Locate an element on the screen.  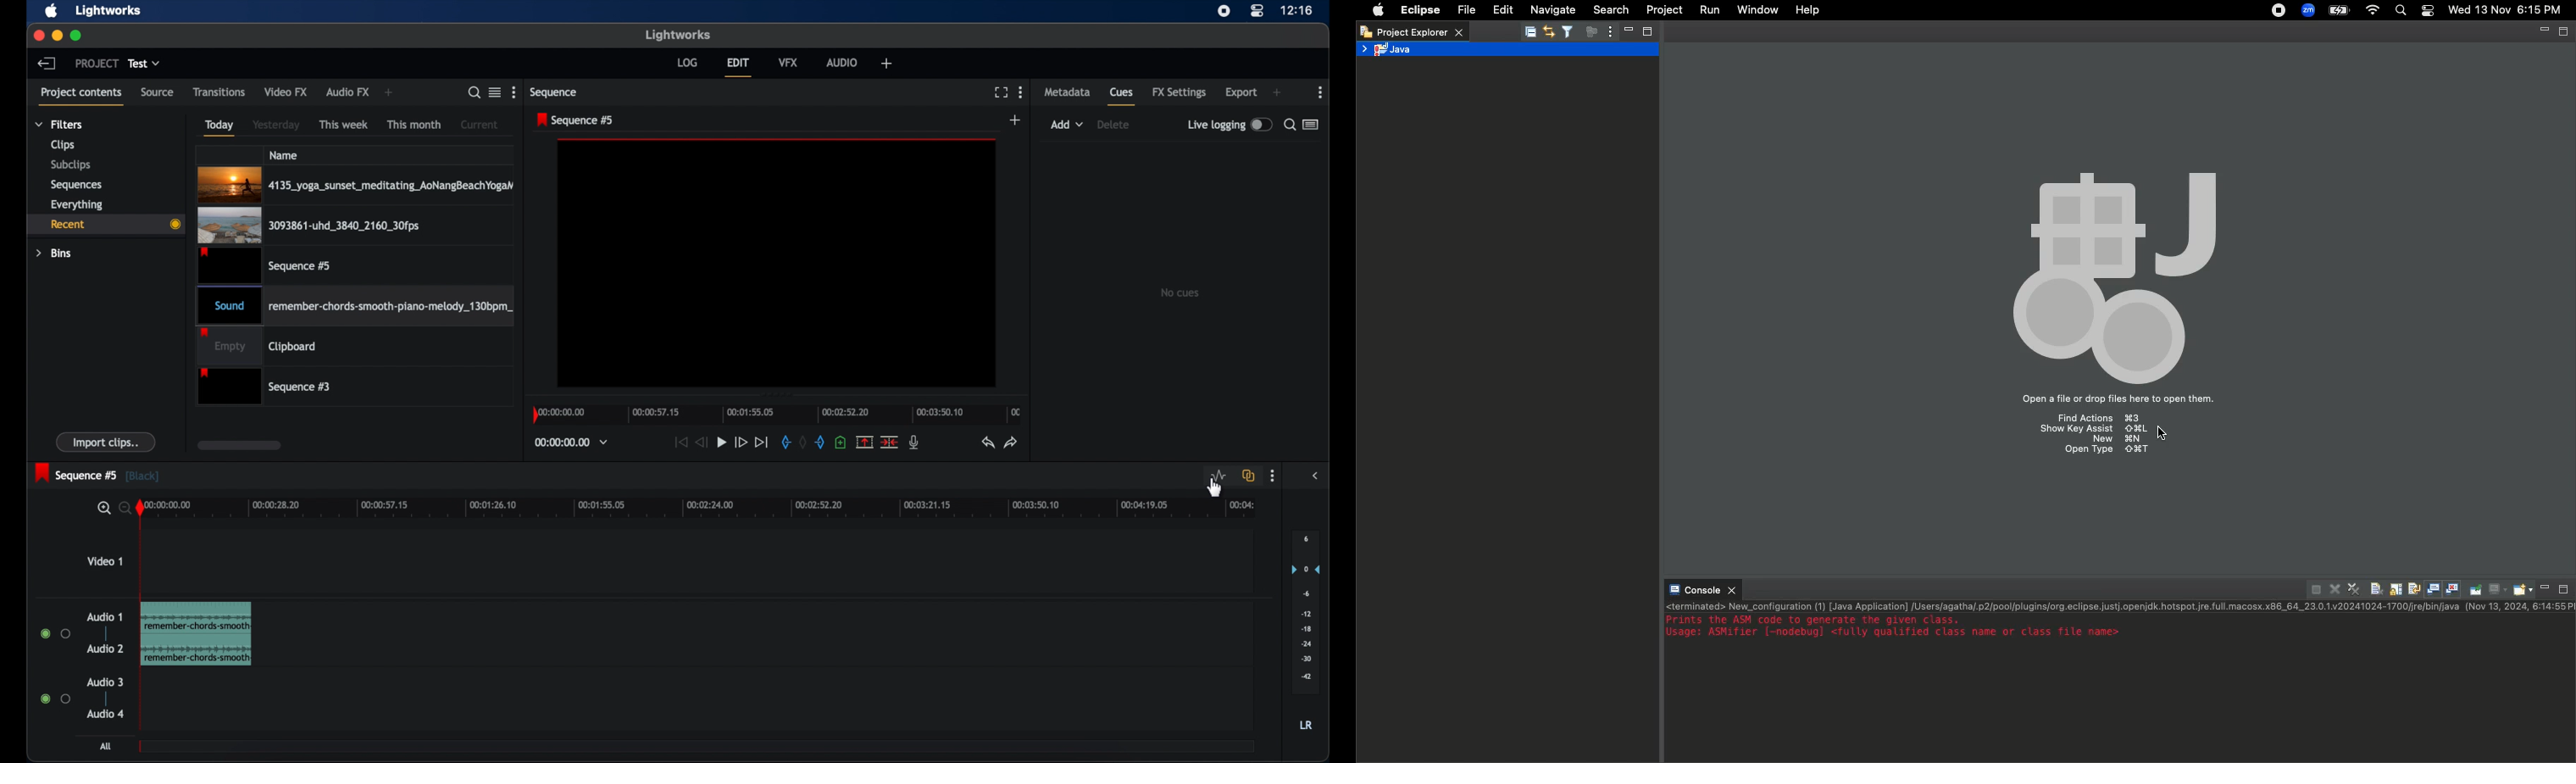
LR is located at coordinates (1306, 725).